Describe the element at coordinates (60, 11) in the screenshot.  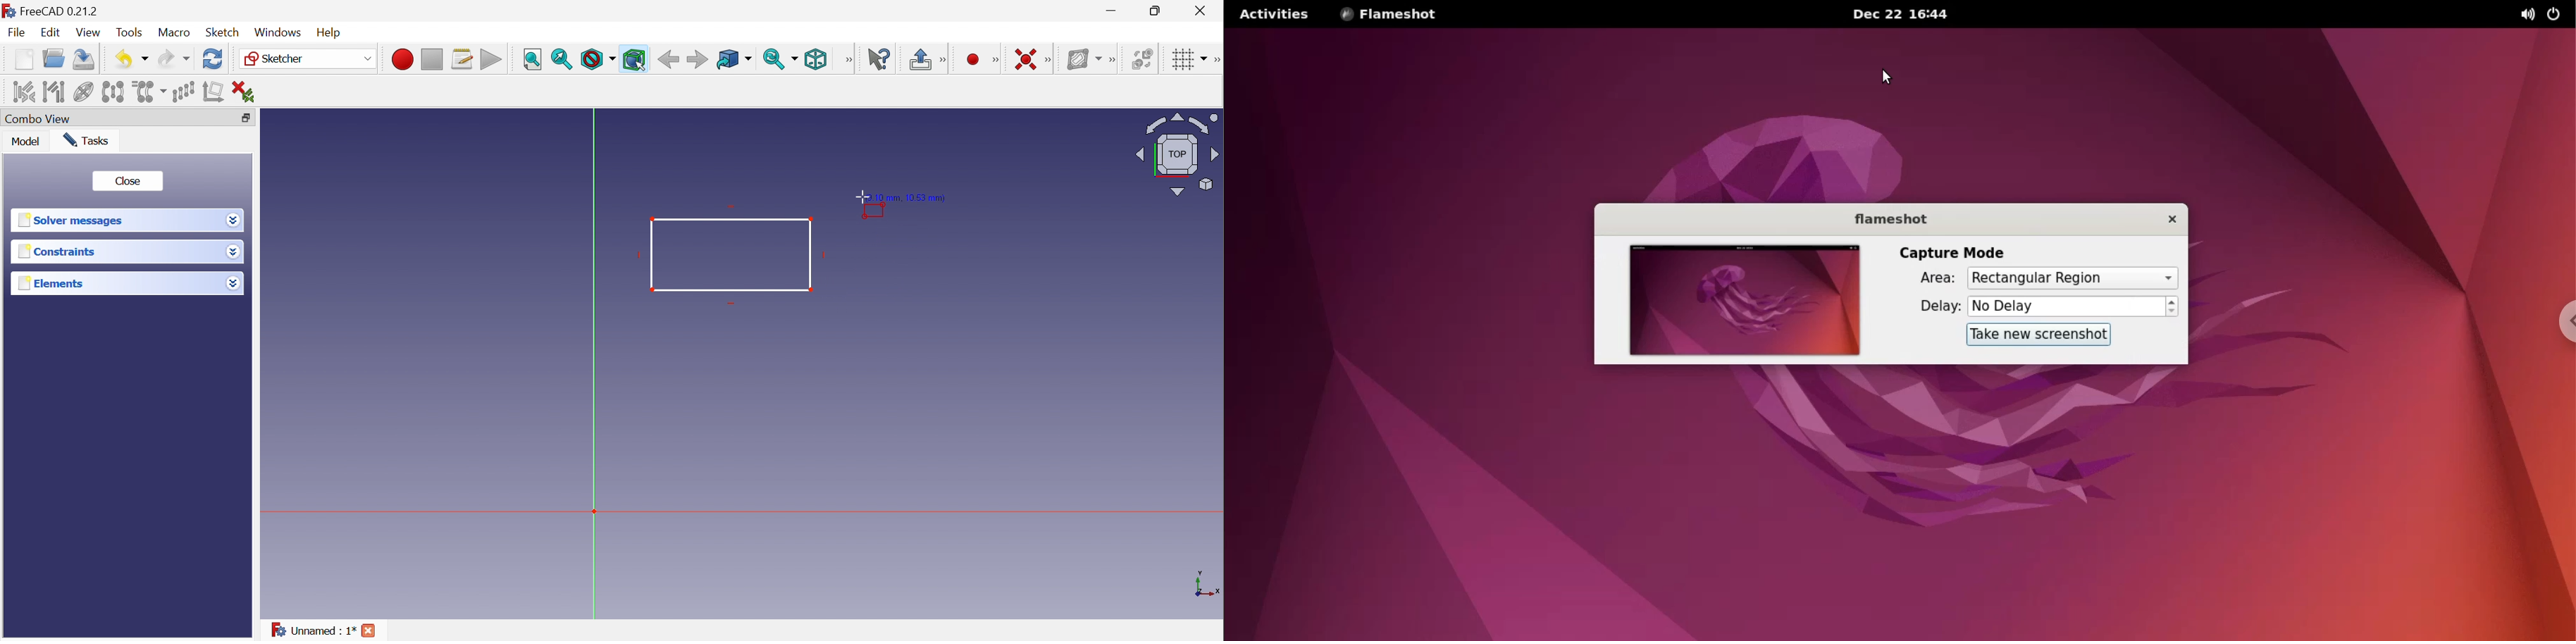
I see `FreeCAD 0.21.2` at that location.